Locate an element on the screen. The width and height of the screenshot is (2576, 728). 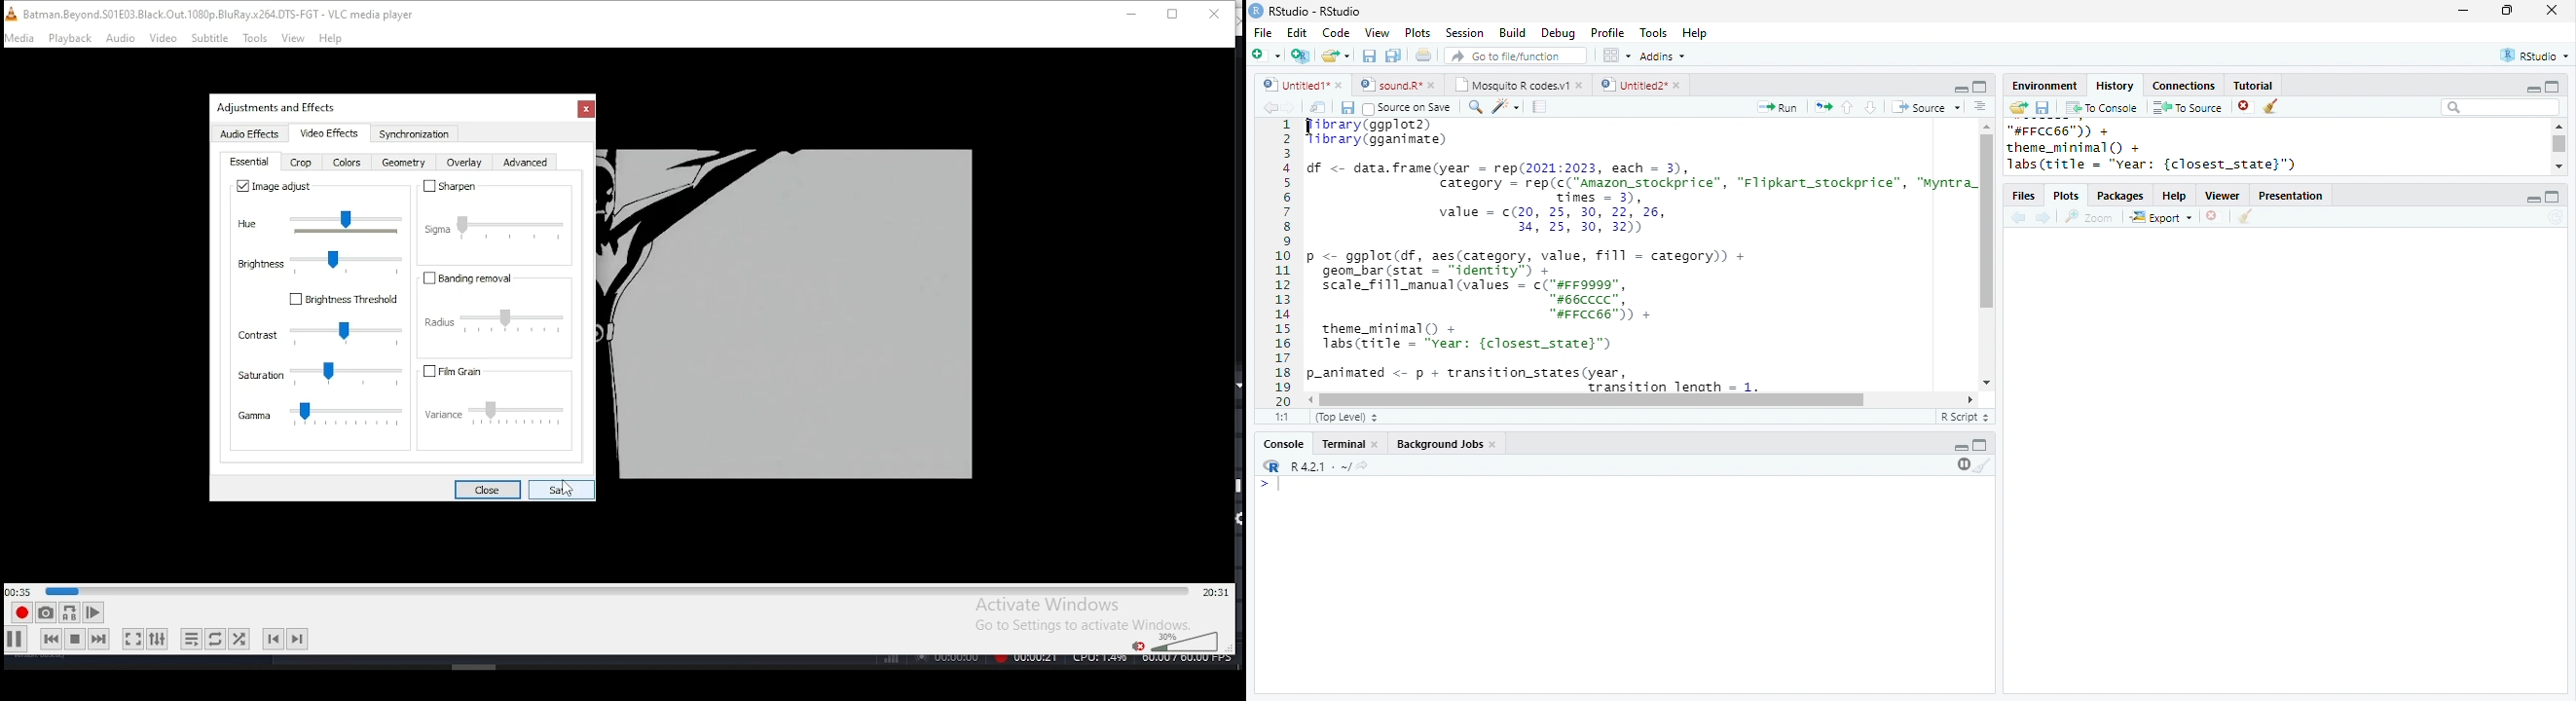
Maximize is located at coordinates (1980, 445).